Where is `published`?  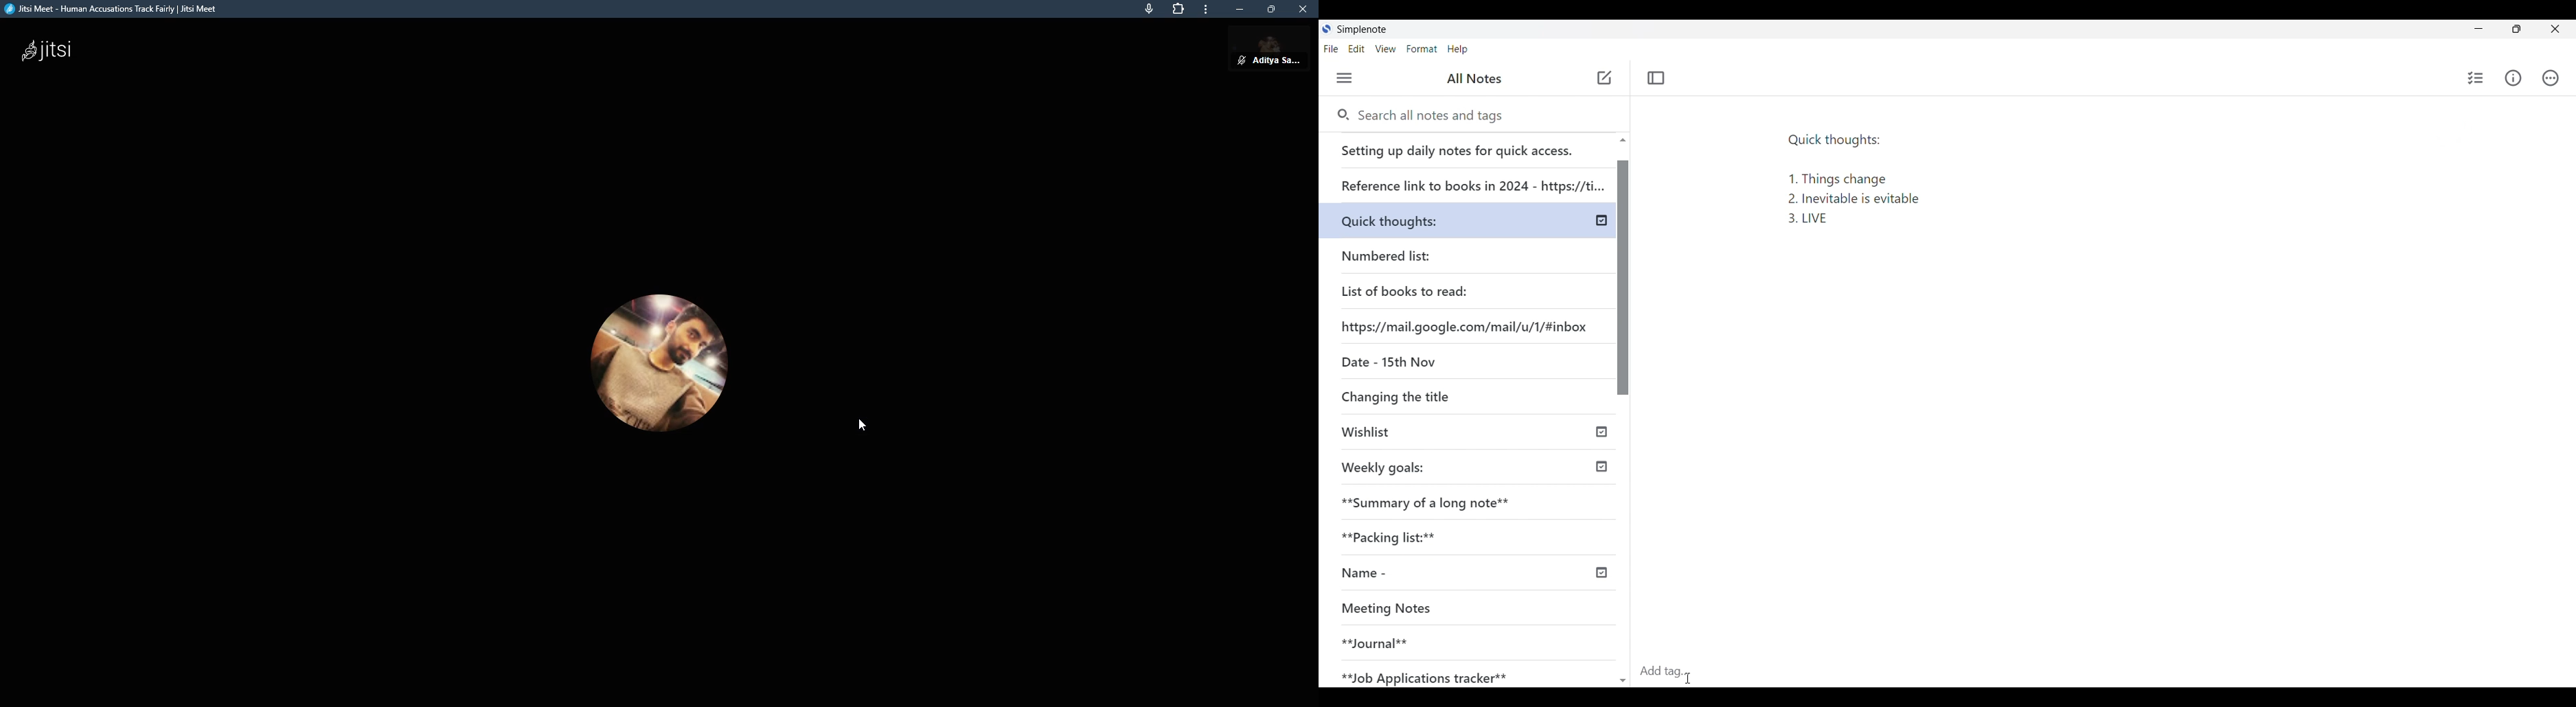 published is located at coordinates (1602, 467).